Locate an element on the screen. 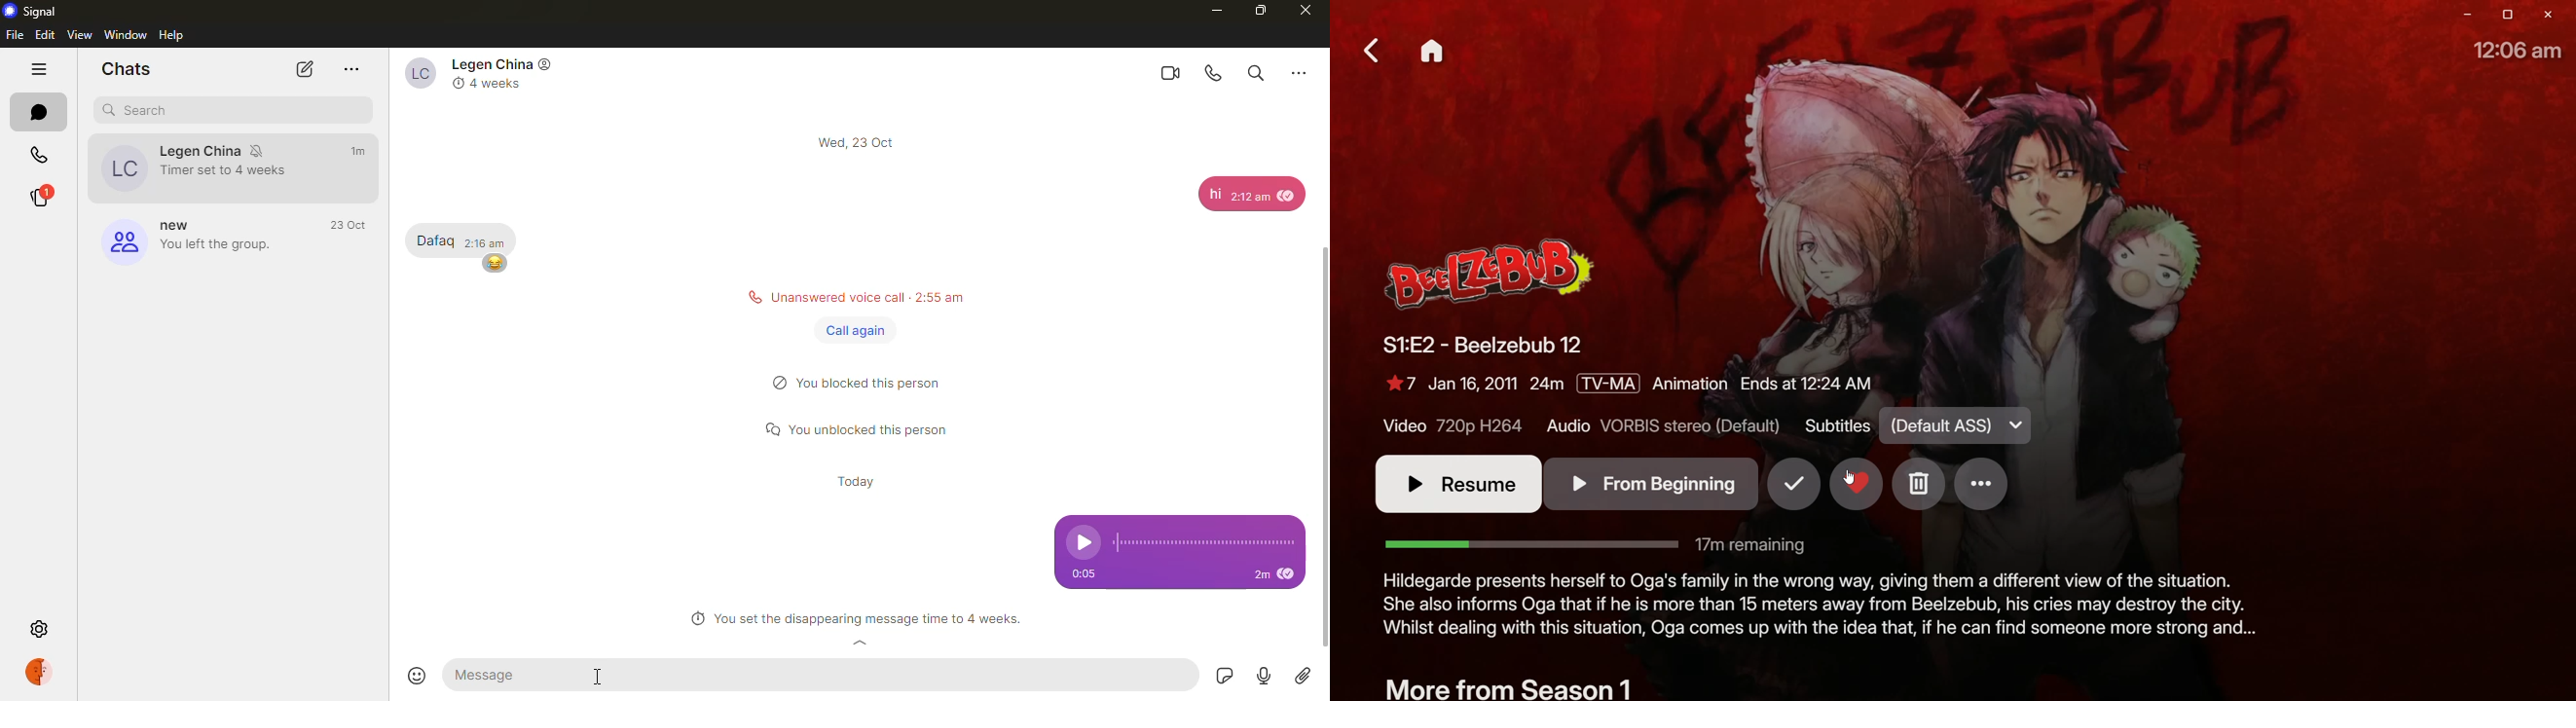 The width and height of the screenshot is (2576, 728). search is located at coordinates (141, 110).